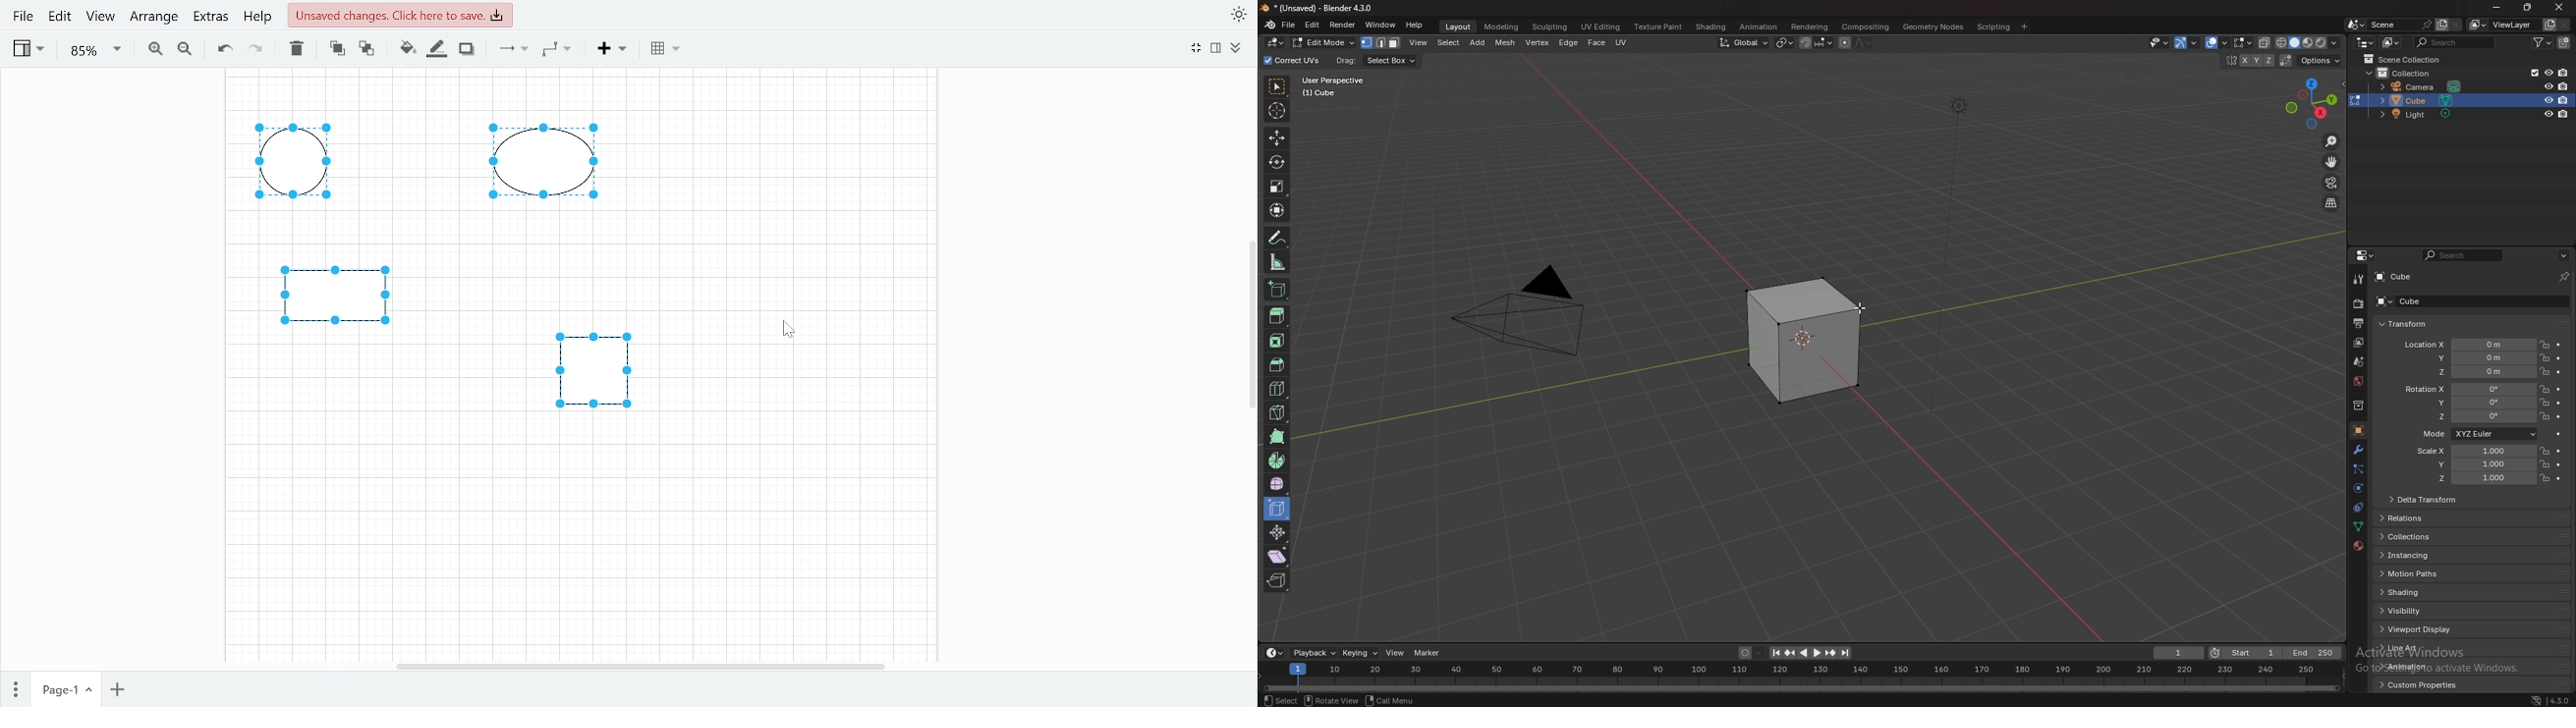 The image size is (2576, 728). What do you see at coordinates (2462, 100) in the screenshot?
I see `cube` at bounding box center [2462, 100].